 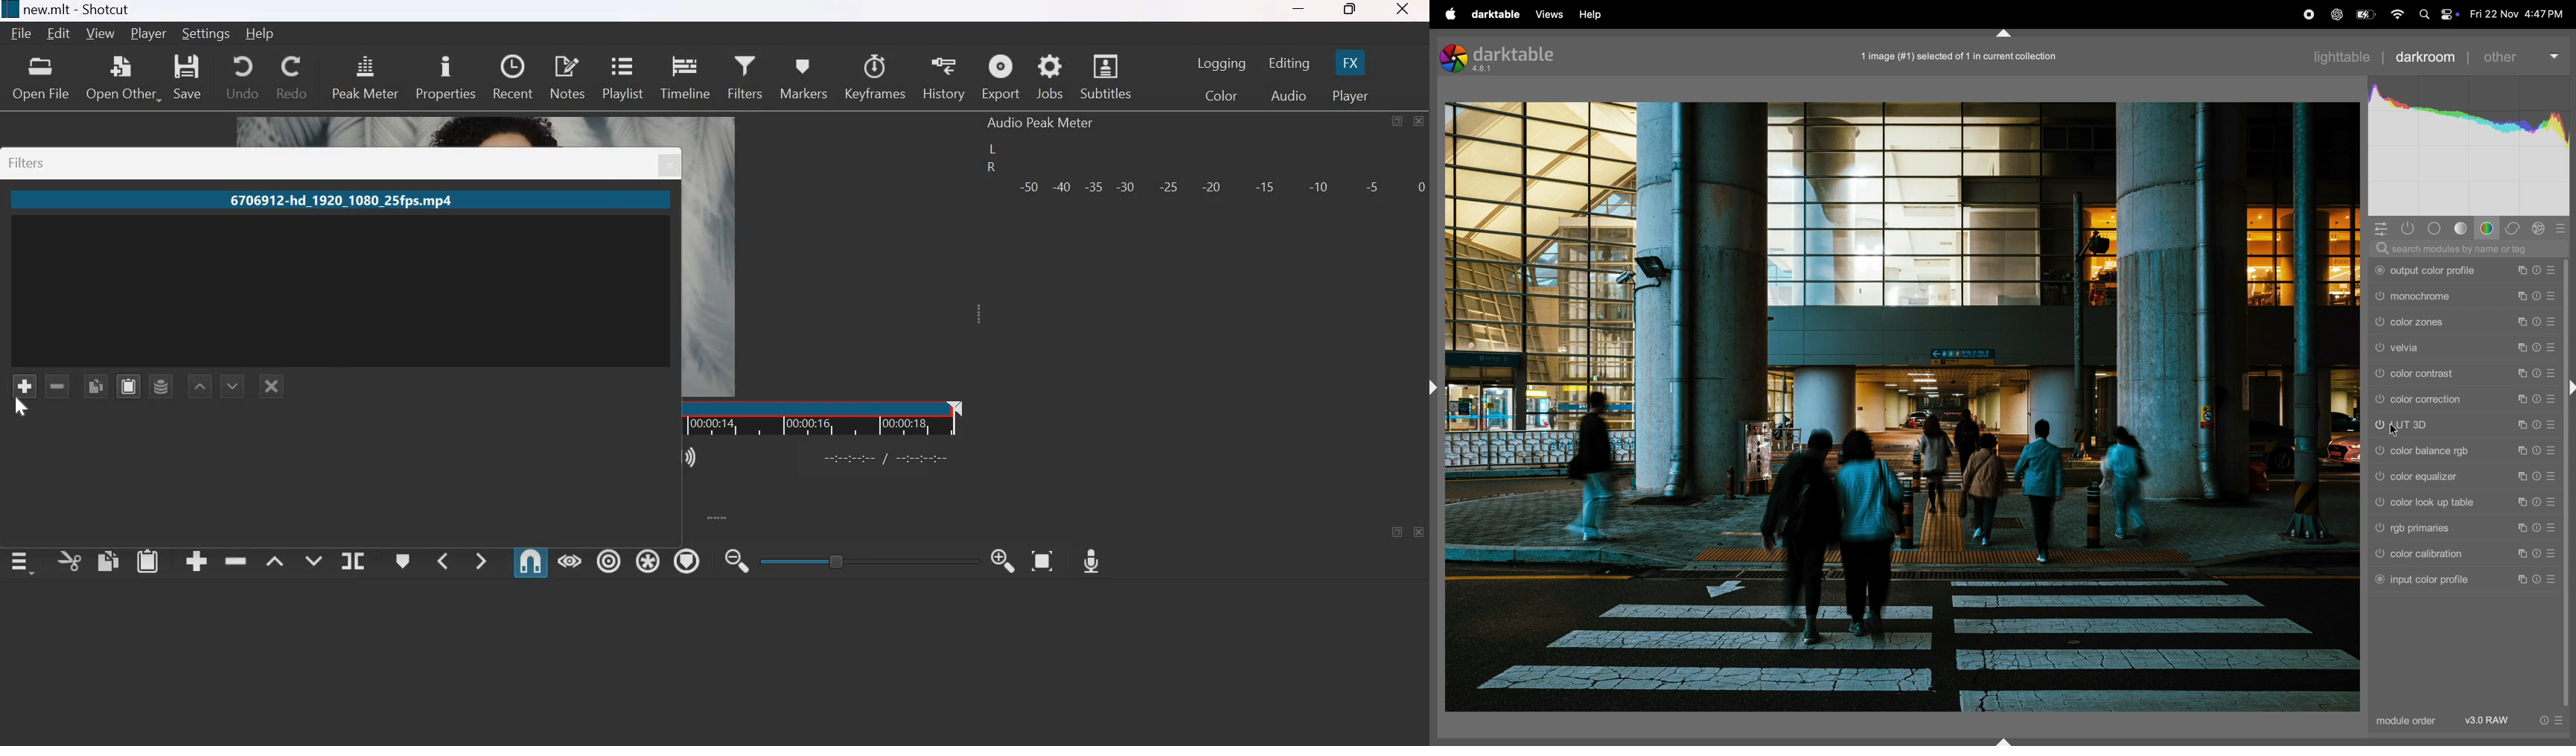 What do you see at coordinates (736, 562) in the screenshot?
I see `Zoom Timeline out` at bounding box center [736, 562].